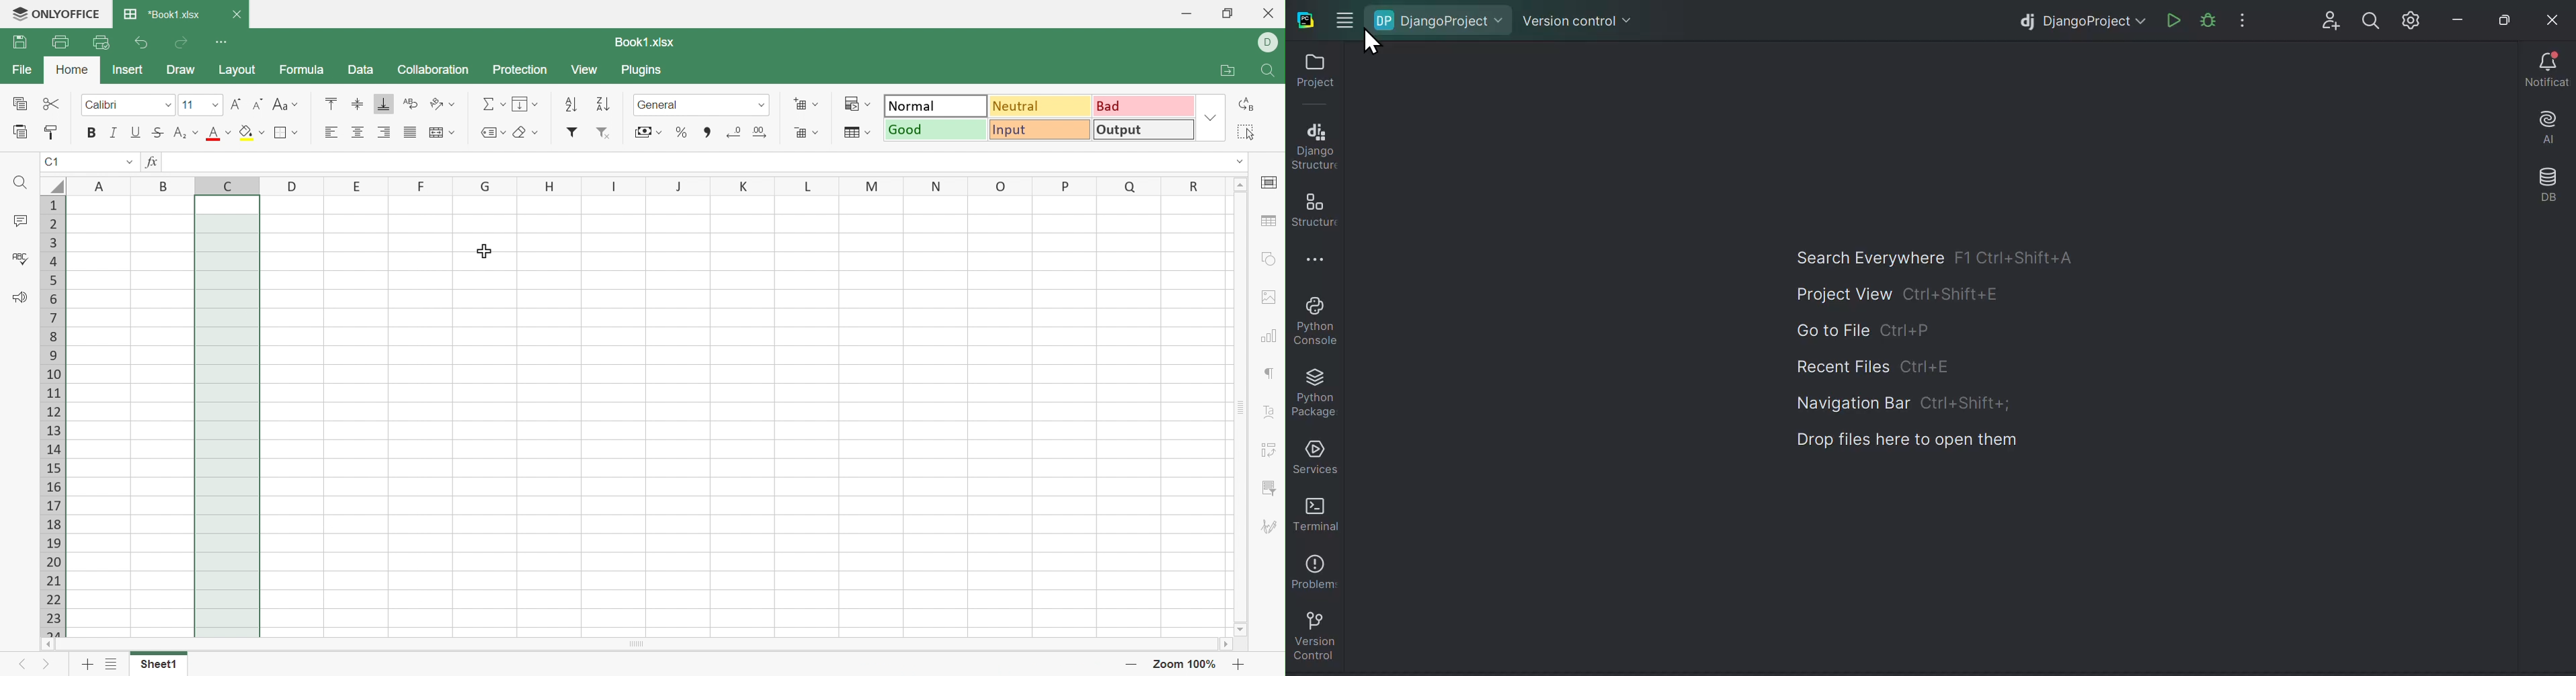 The image size is (2576, 700). What do you see at coordinates (1249, 105) in the screenshot?
I see `Replace` at bounding box center [1249, 105].